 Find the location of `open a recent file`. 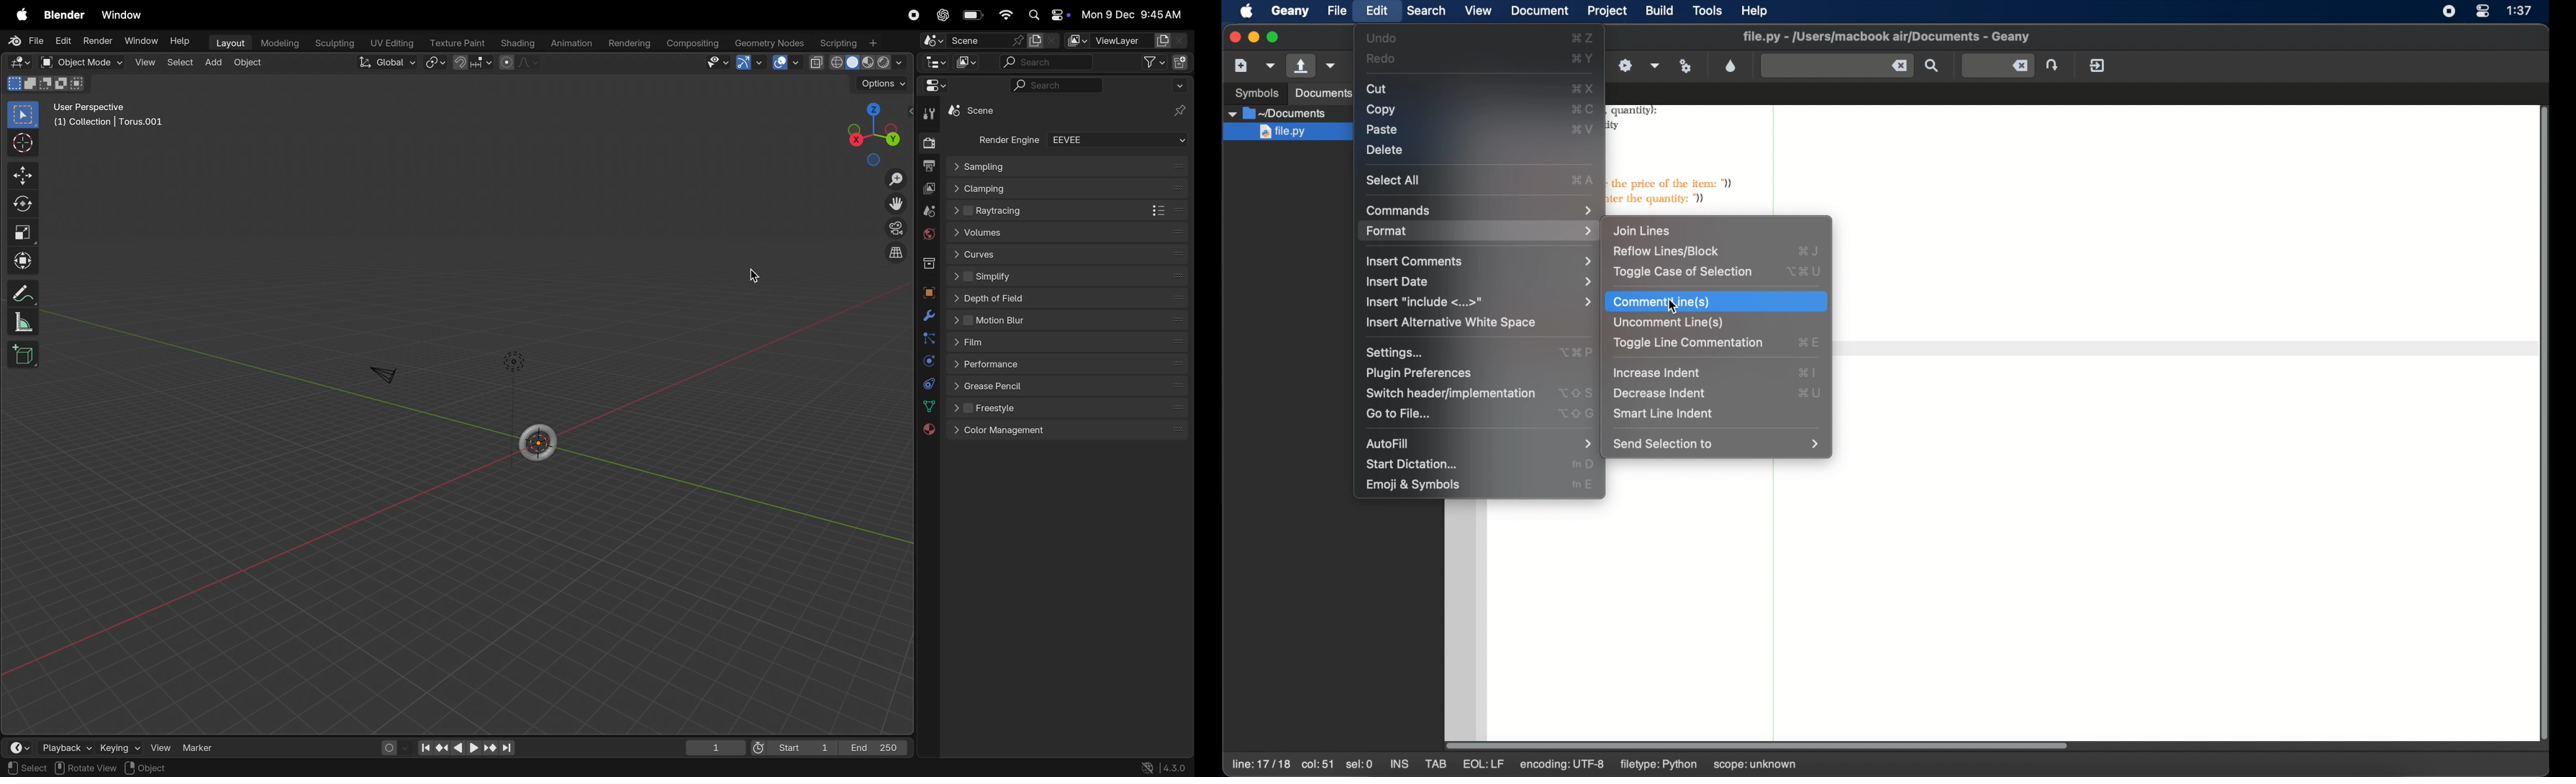

open a recent file is located at coordinates (1331, 65).